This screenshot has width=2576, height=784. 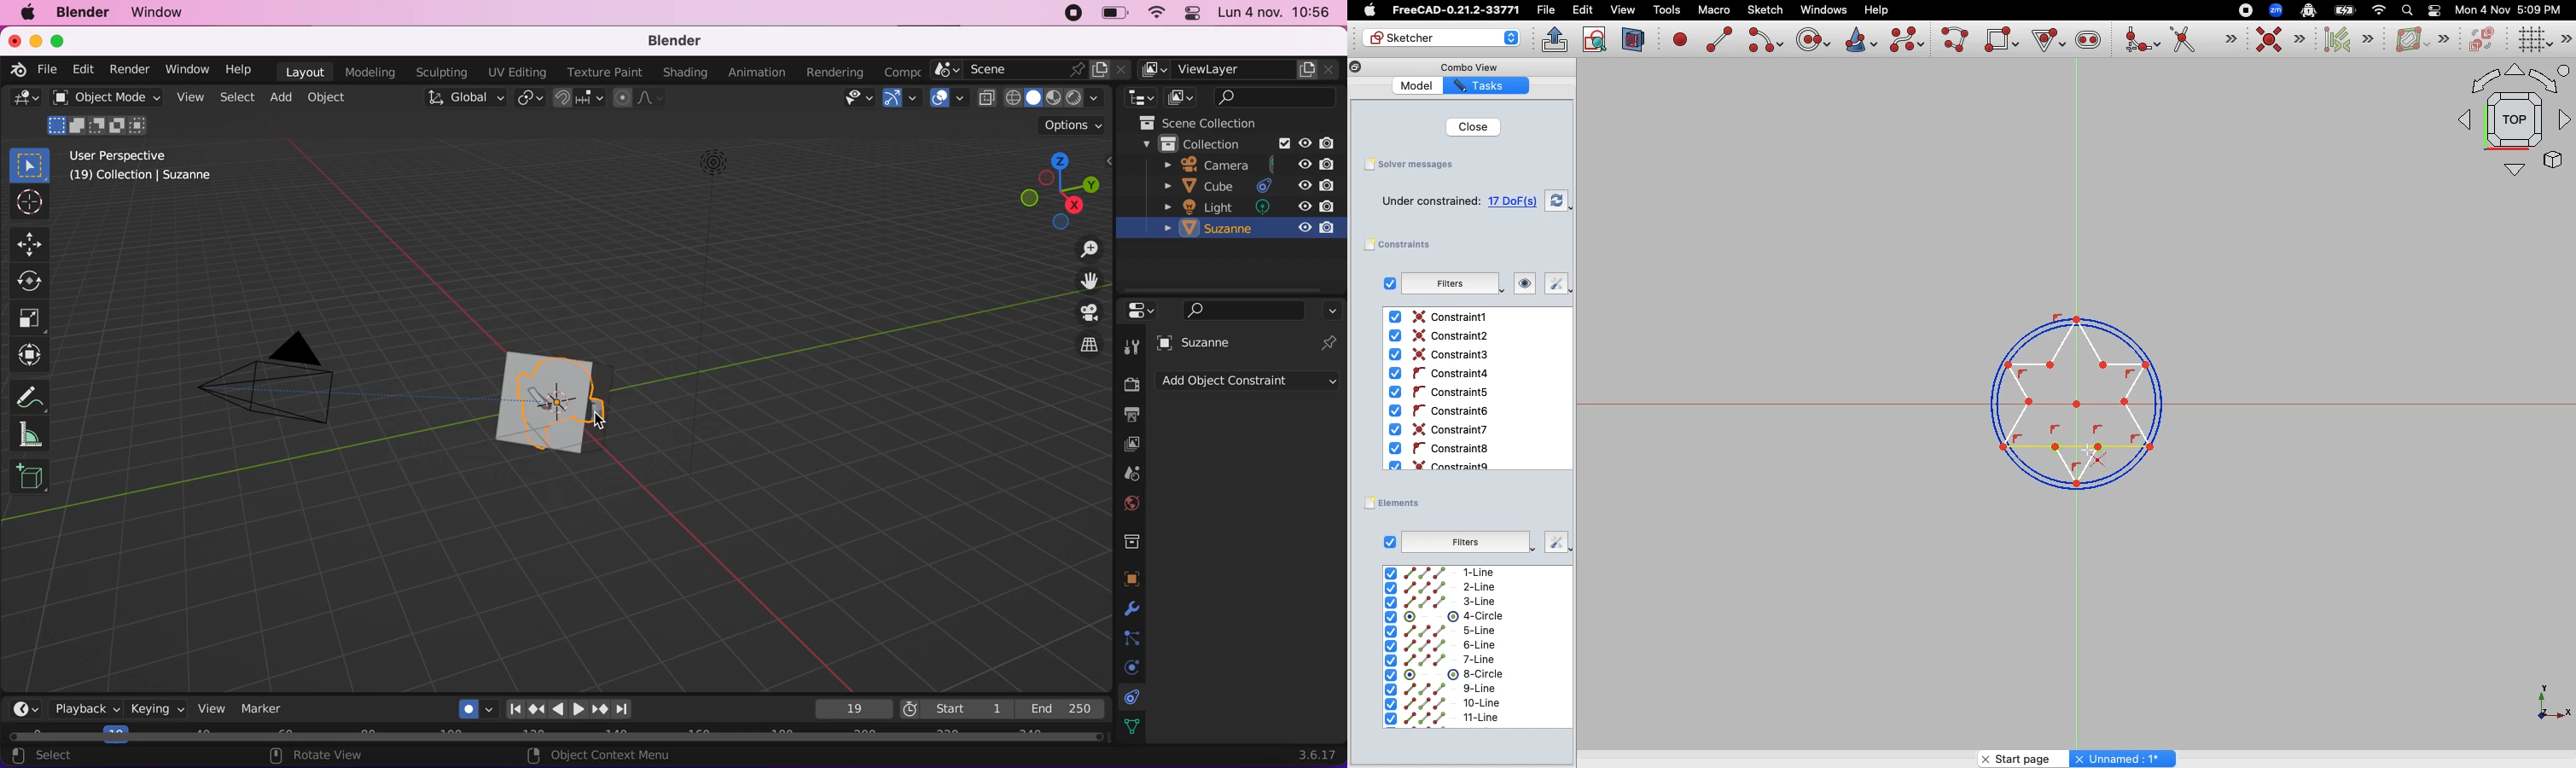 I want to click on particles, so click(x=1130, y=636).